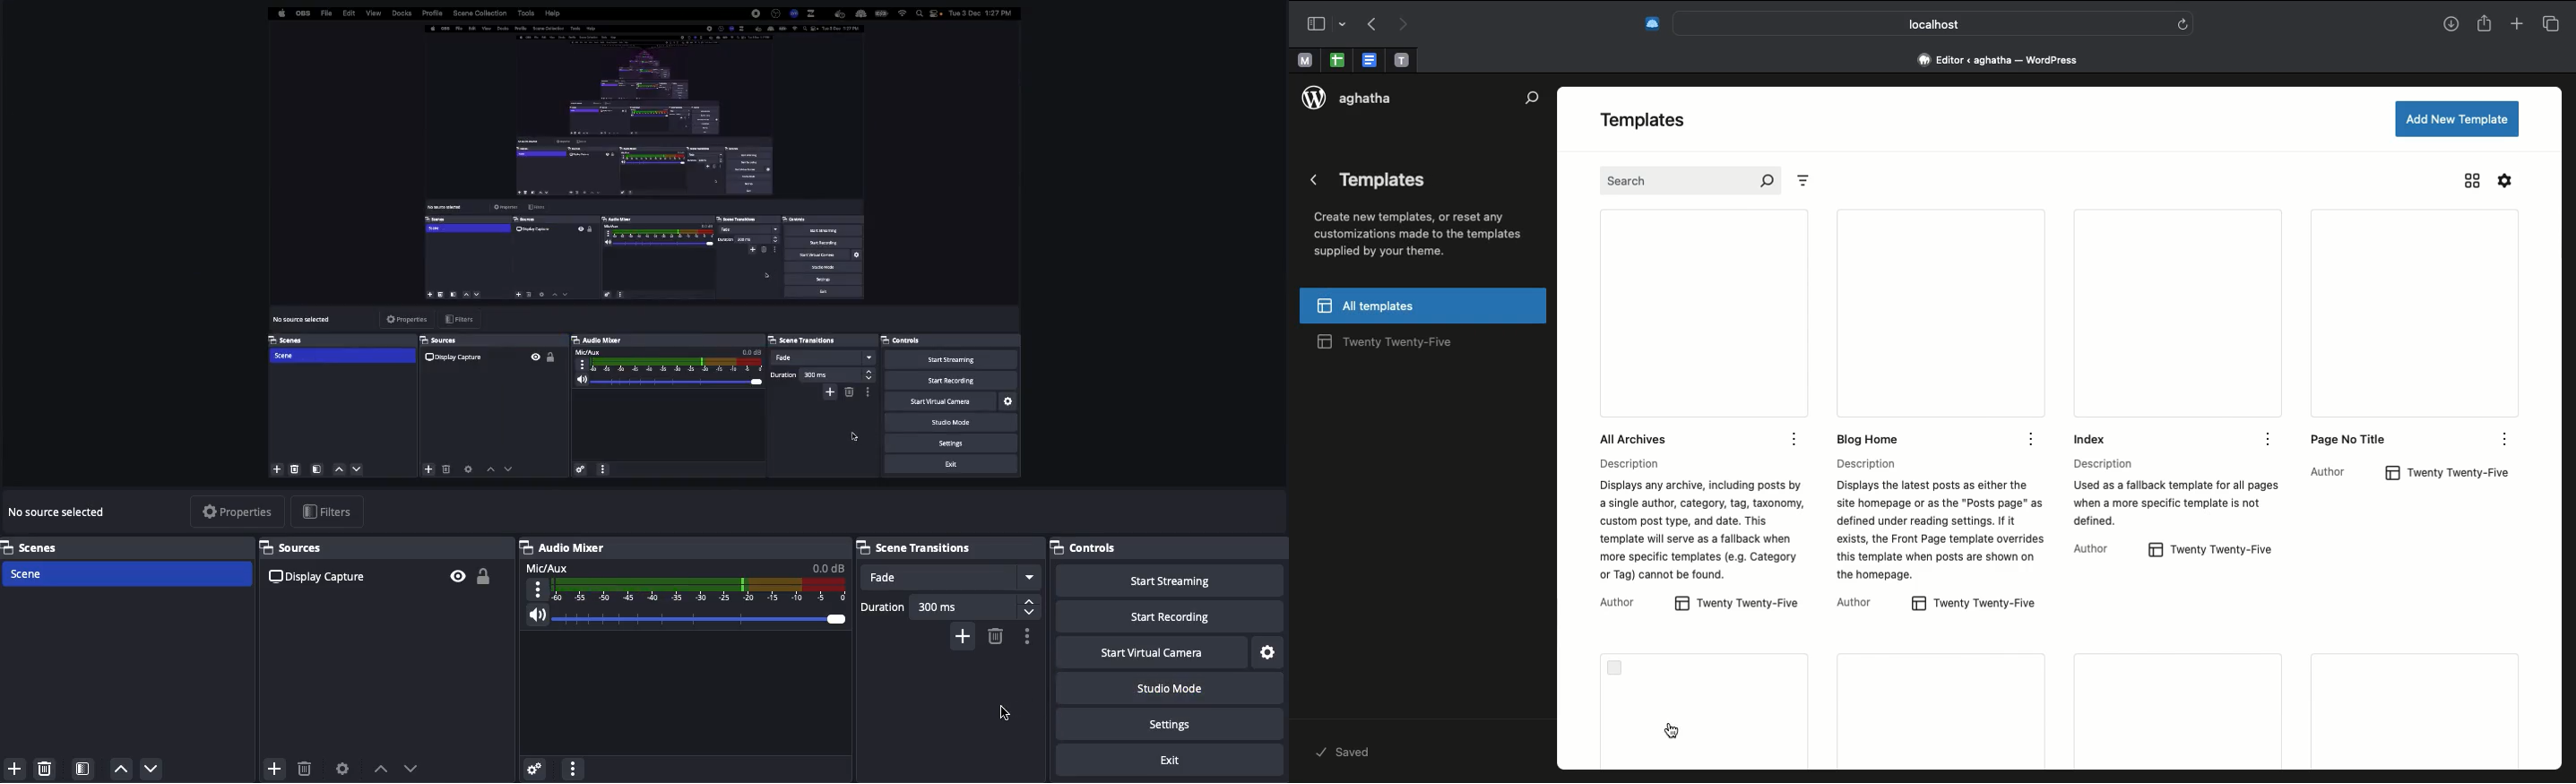  Describe the element at coordinates (239, 512) in the screenshot. I see `Properties` at that location.